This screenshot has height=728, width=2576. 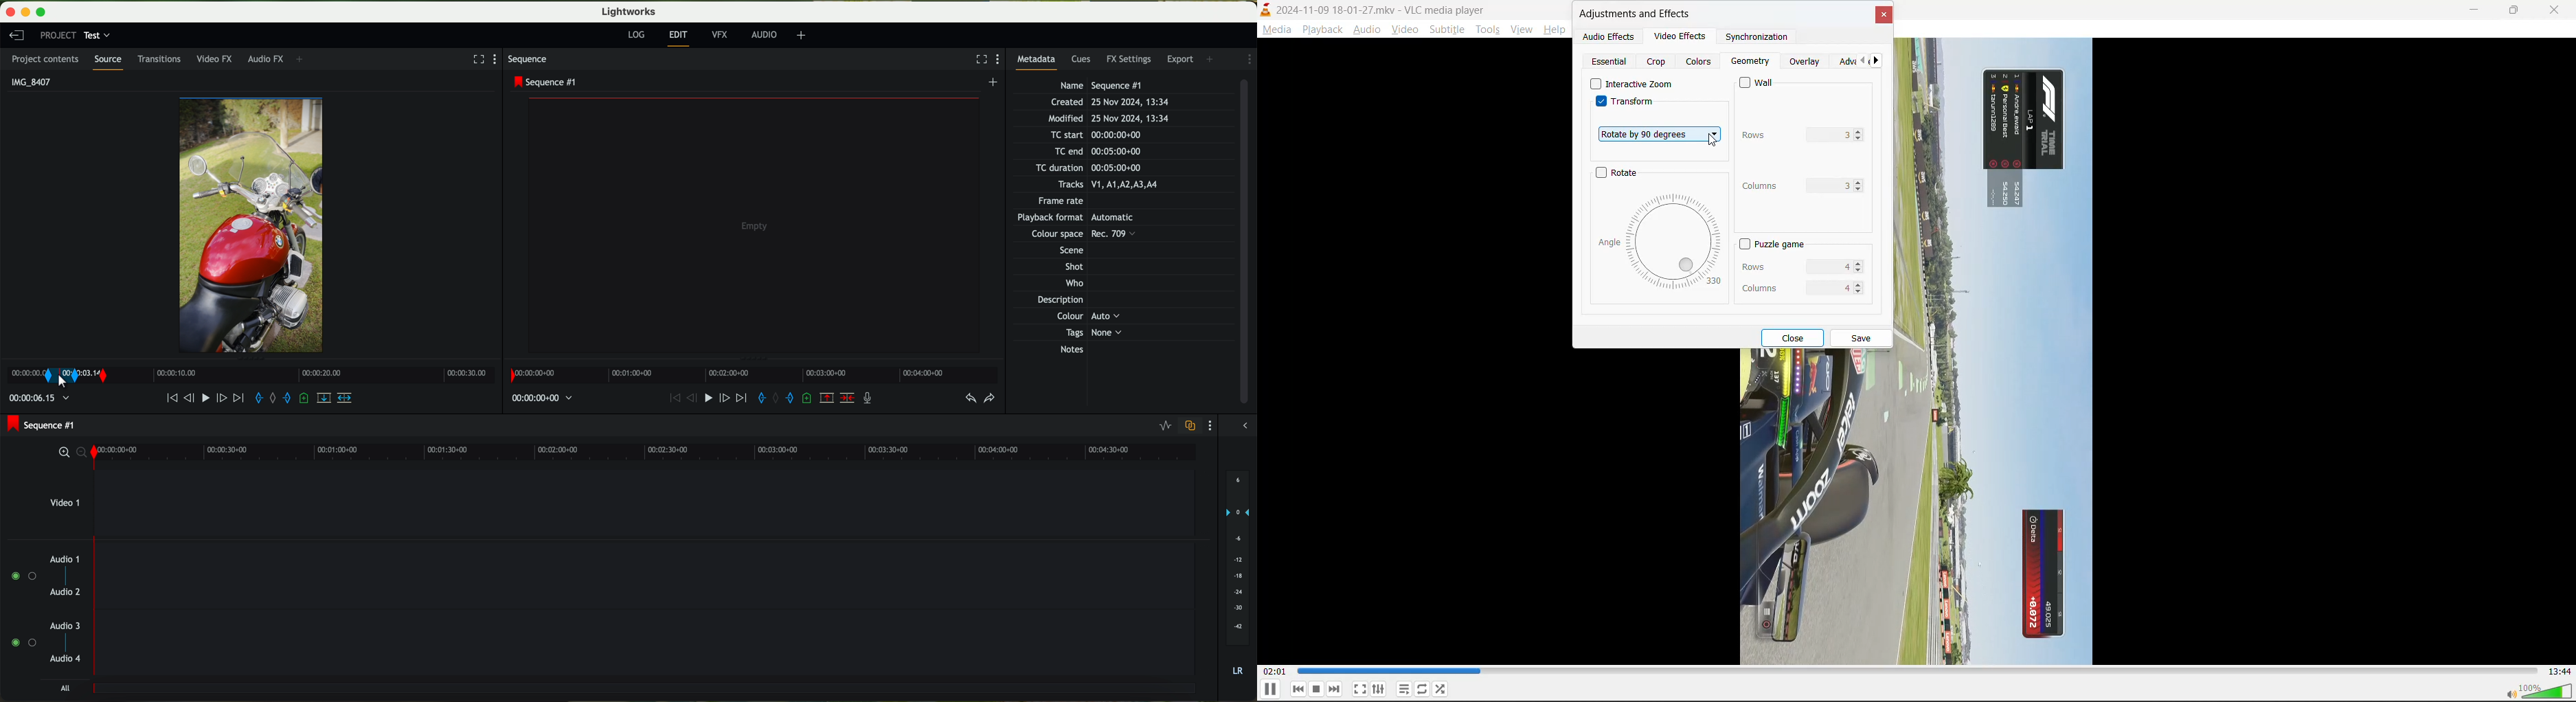 I want to click on save, so click(x=1862, y=339).